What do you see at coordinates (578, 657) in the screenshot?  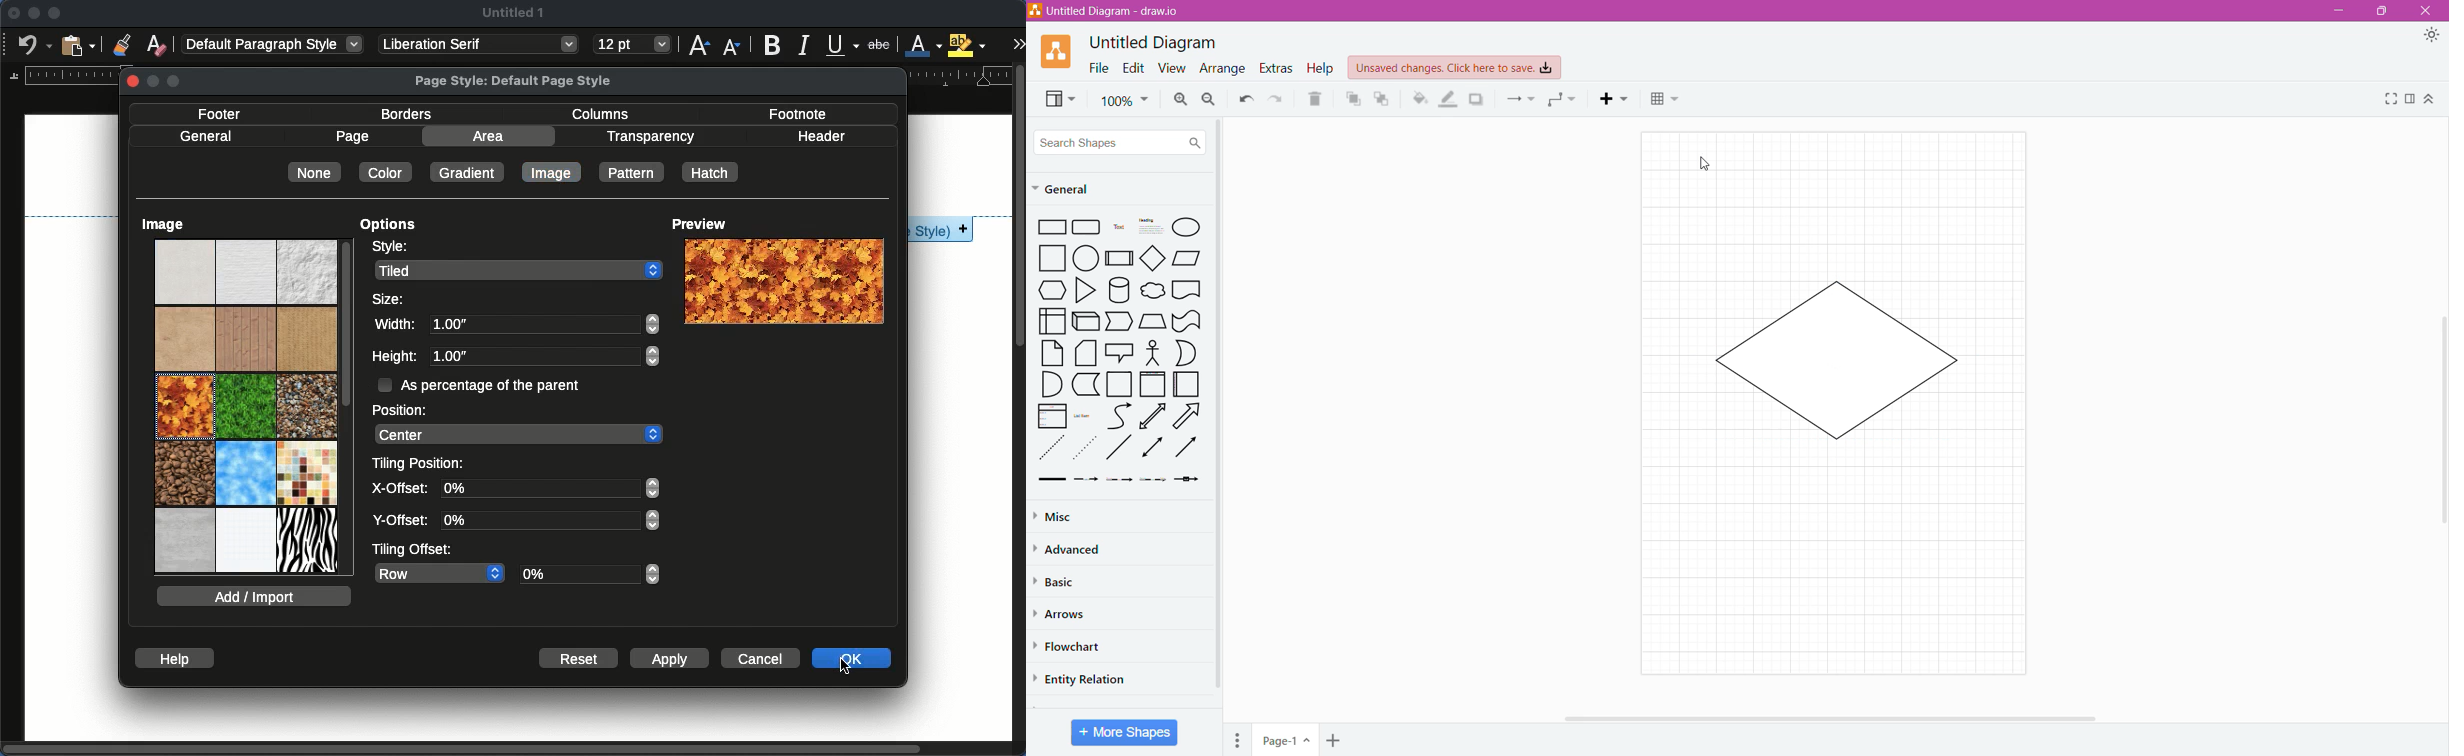 I see `reset` at bounding box center [578, 657].